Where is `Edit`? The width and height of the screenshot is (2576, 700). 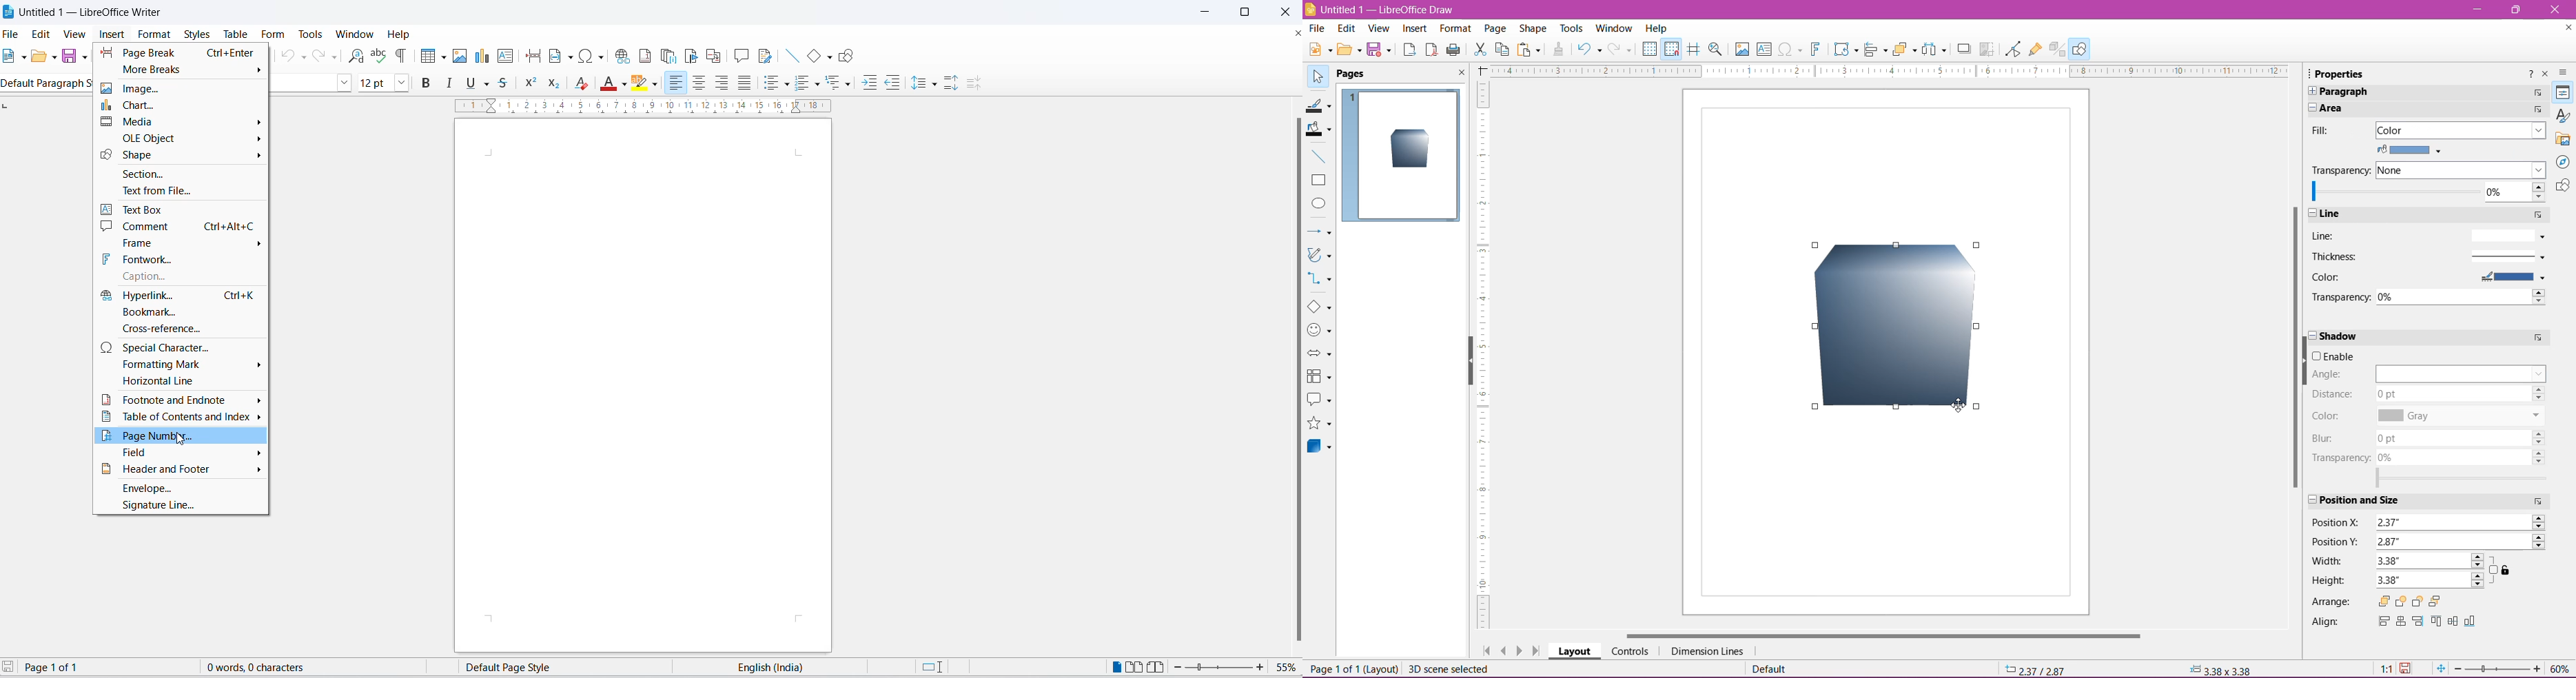 Edit is located at coordinates (1348, 29).